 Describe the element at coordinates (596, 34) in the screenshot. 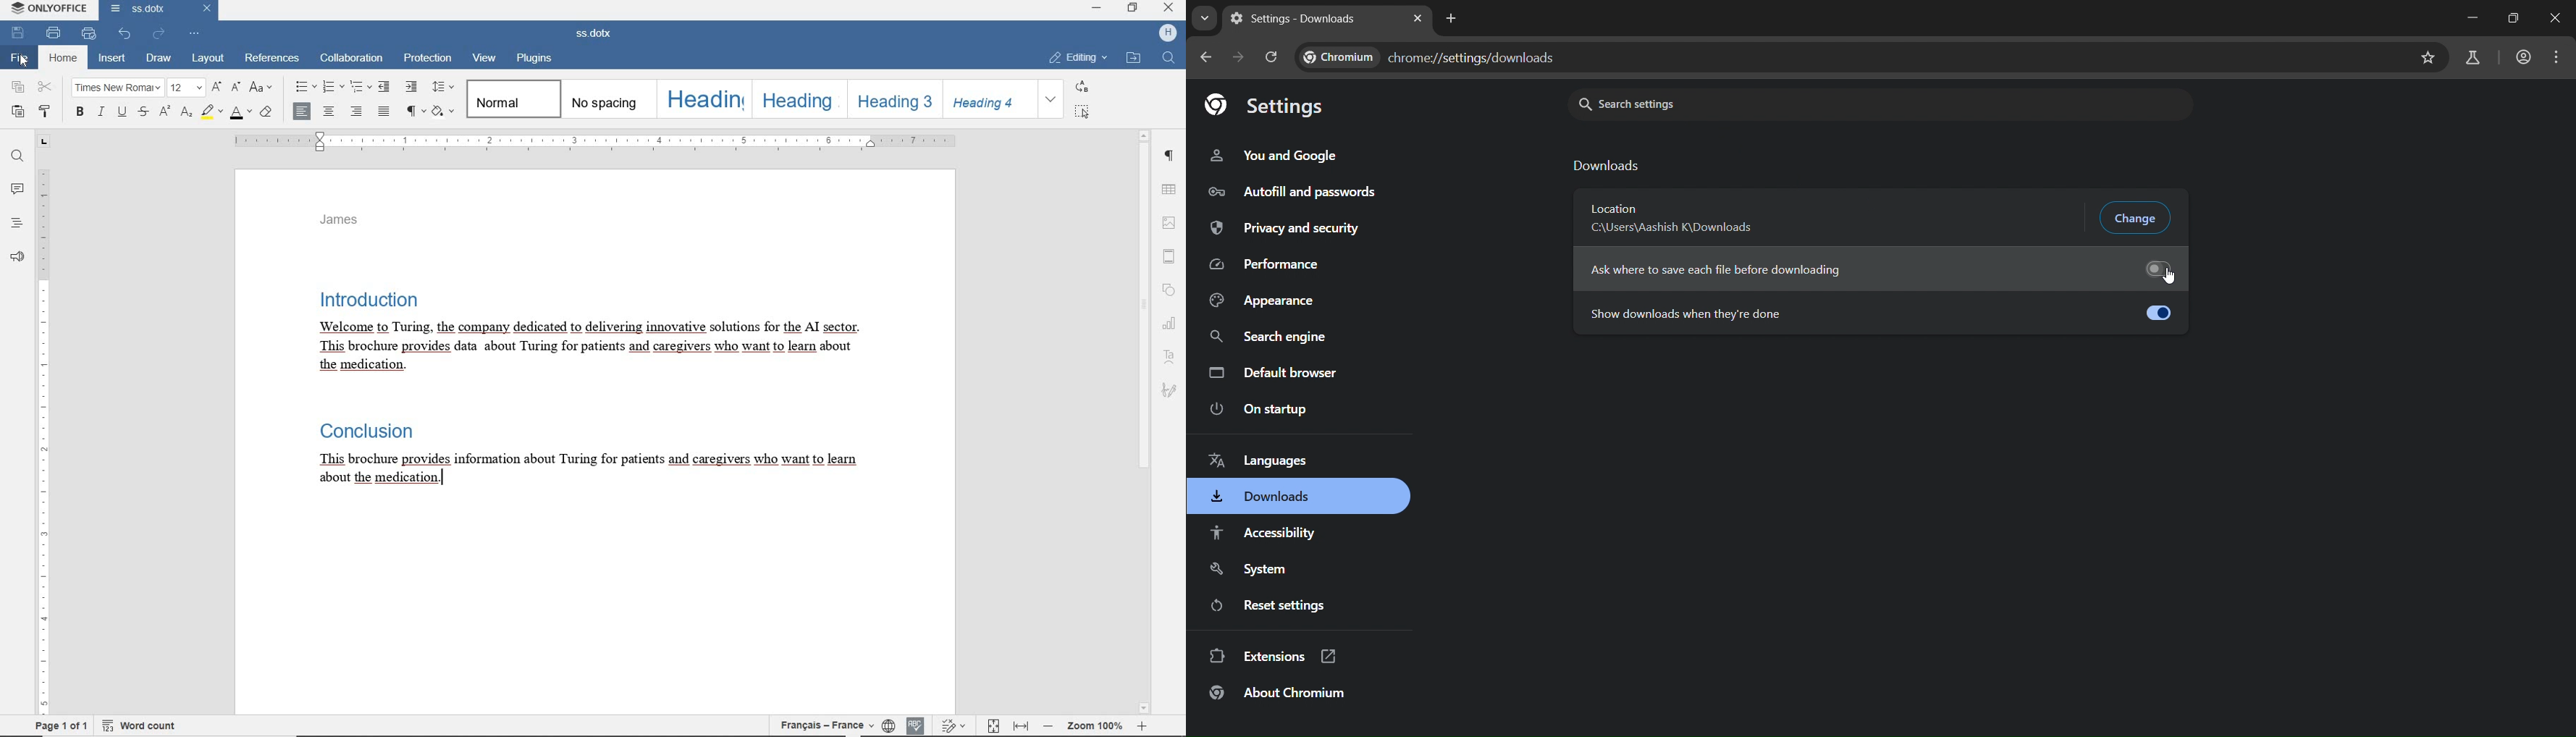

I see `DOCUMENT NAME` at that location.